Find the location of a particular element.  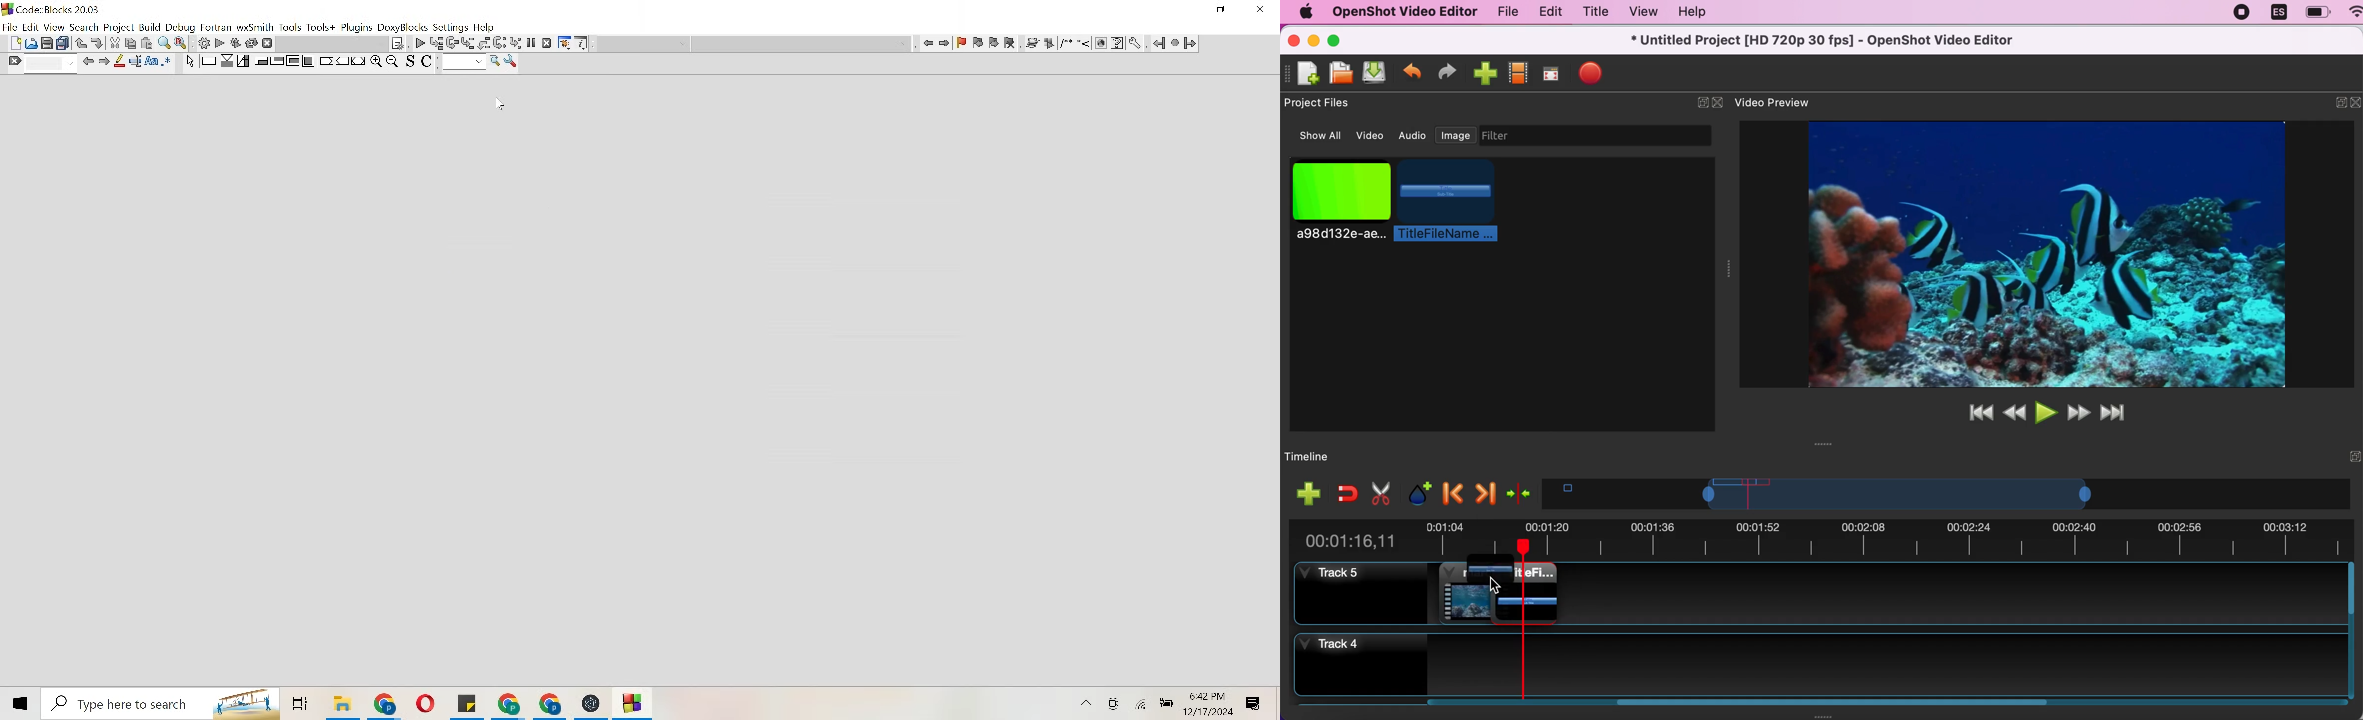

Find is located at coordinates (165, 43).